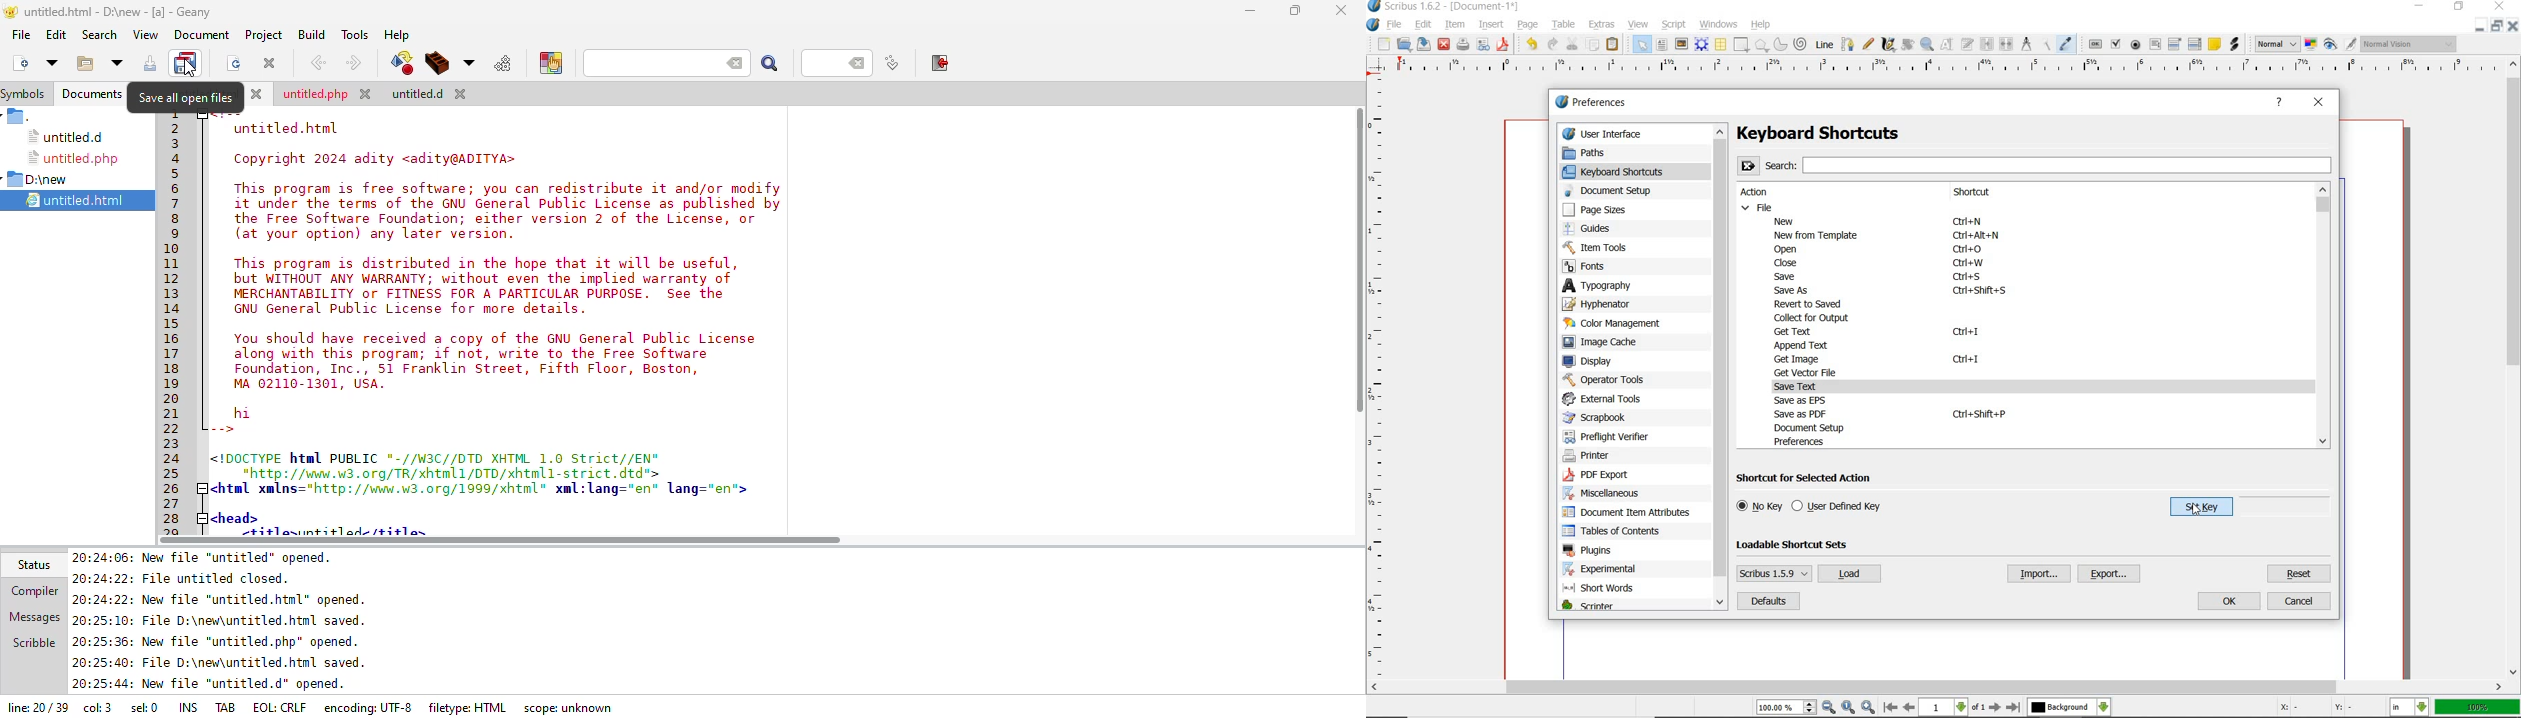 The height and width of the screenshot is (728, 2548). What do you see at coordinates (1789, 276) in the screenshot?
I see `save` at bounding box center [1789, 276].